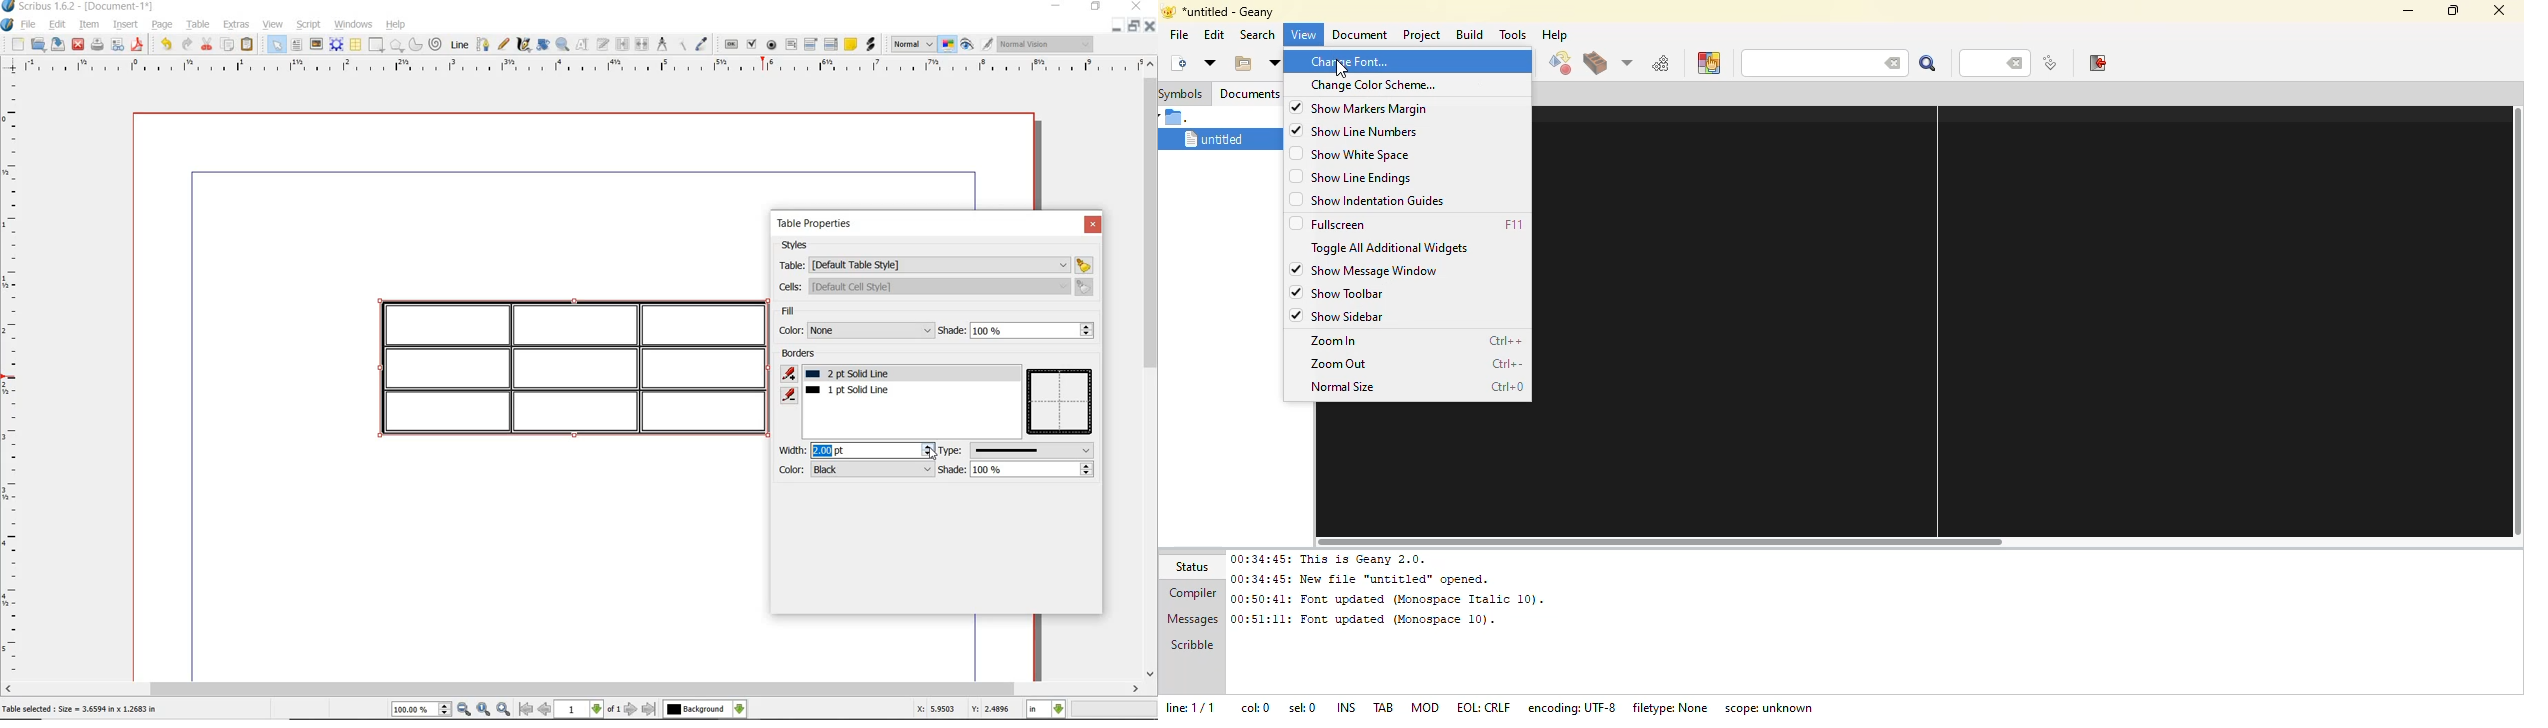 The height and width of the screenshot is (728, 2548). Describe the element at coordinates (17, 44) in the screenshot. I see `new` at that location.